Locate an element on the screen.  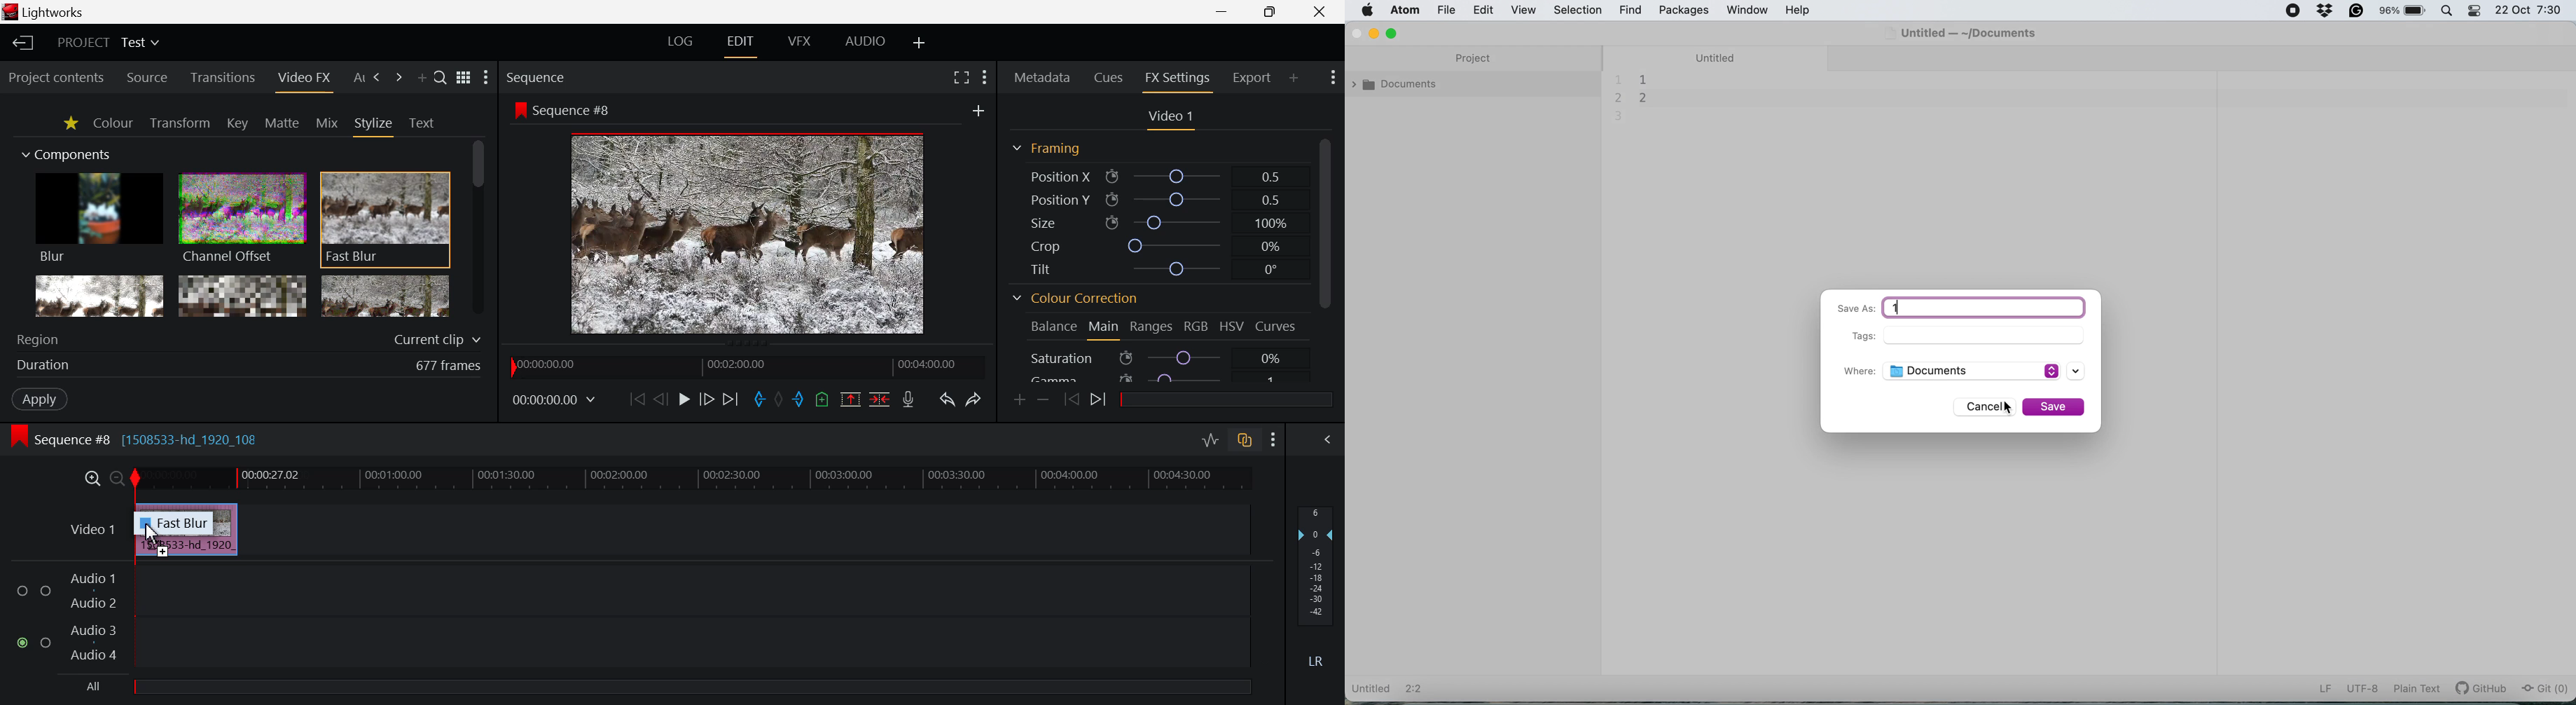
Timeline Zoom In is located at coordinates (91, 479).